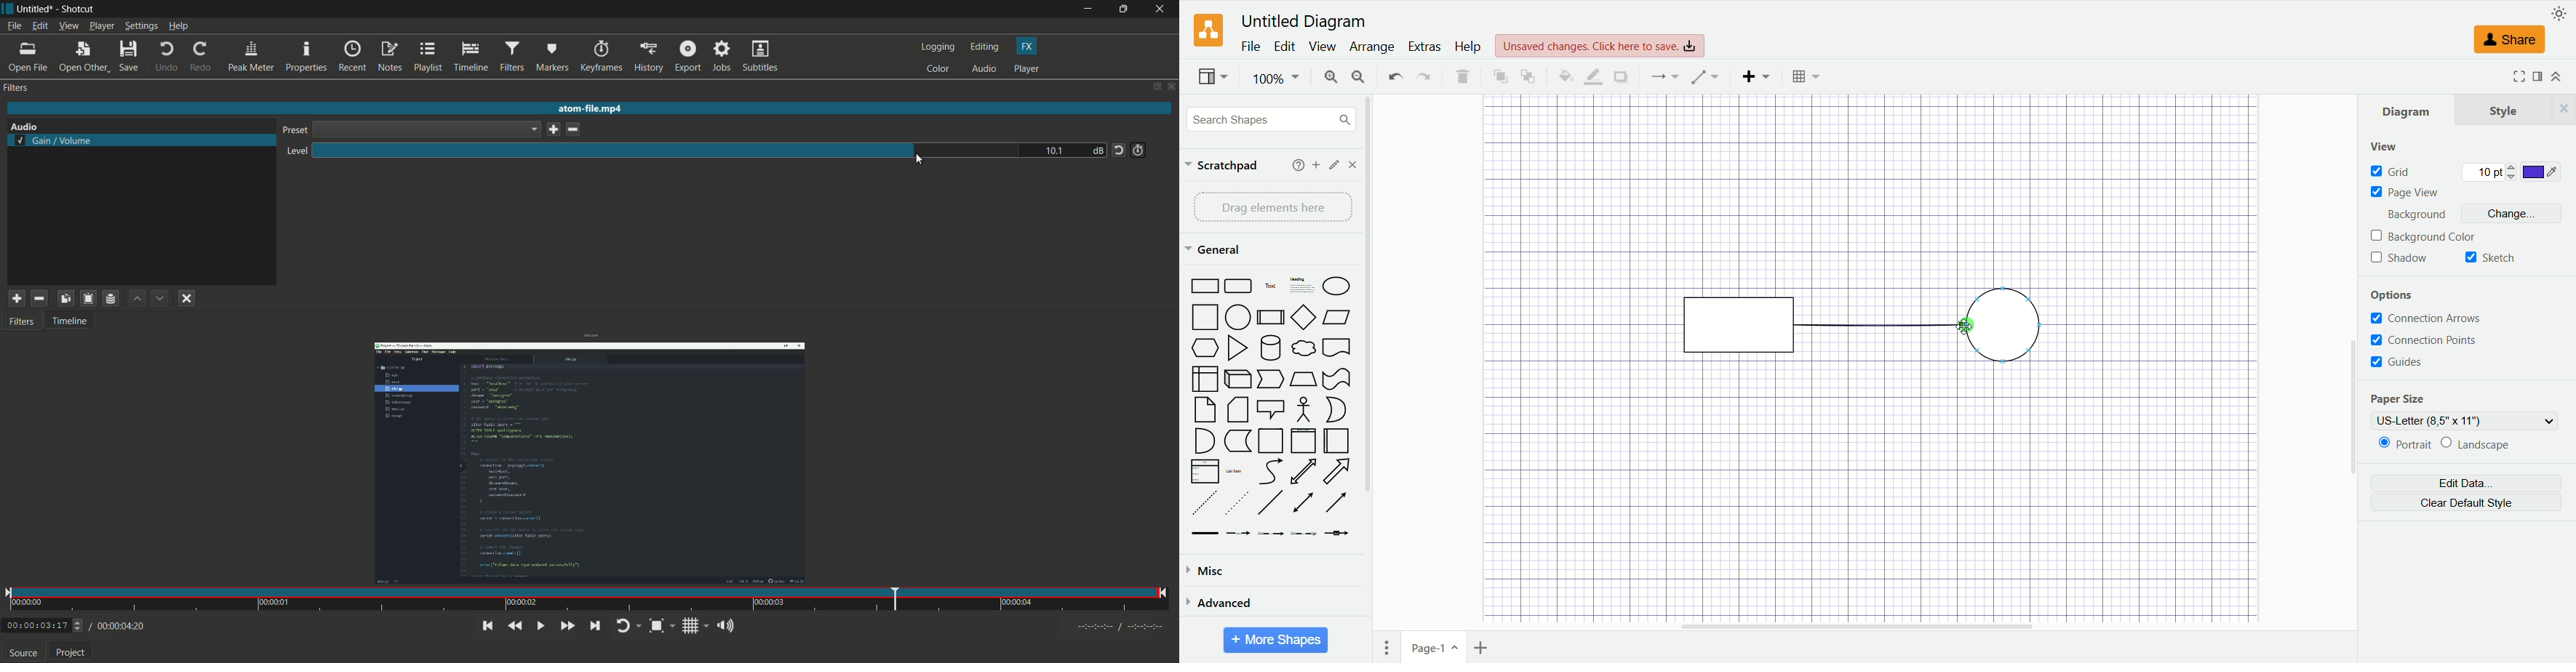 This screenshot has height=672, width=2576. What do you see at coordinates (552, 130) in the screenshot?
I see `save` at bounding box center [552, 130].